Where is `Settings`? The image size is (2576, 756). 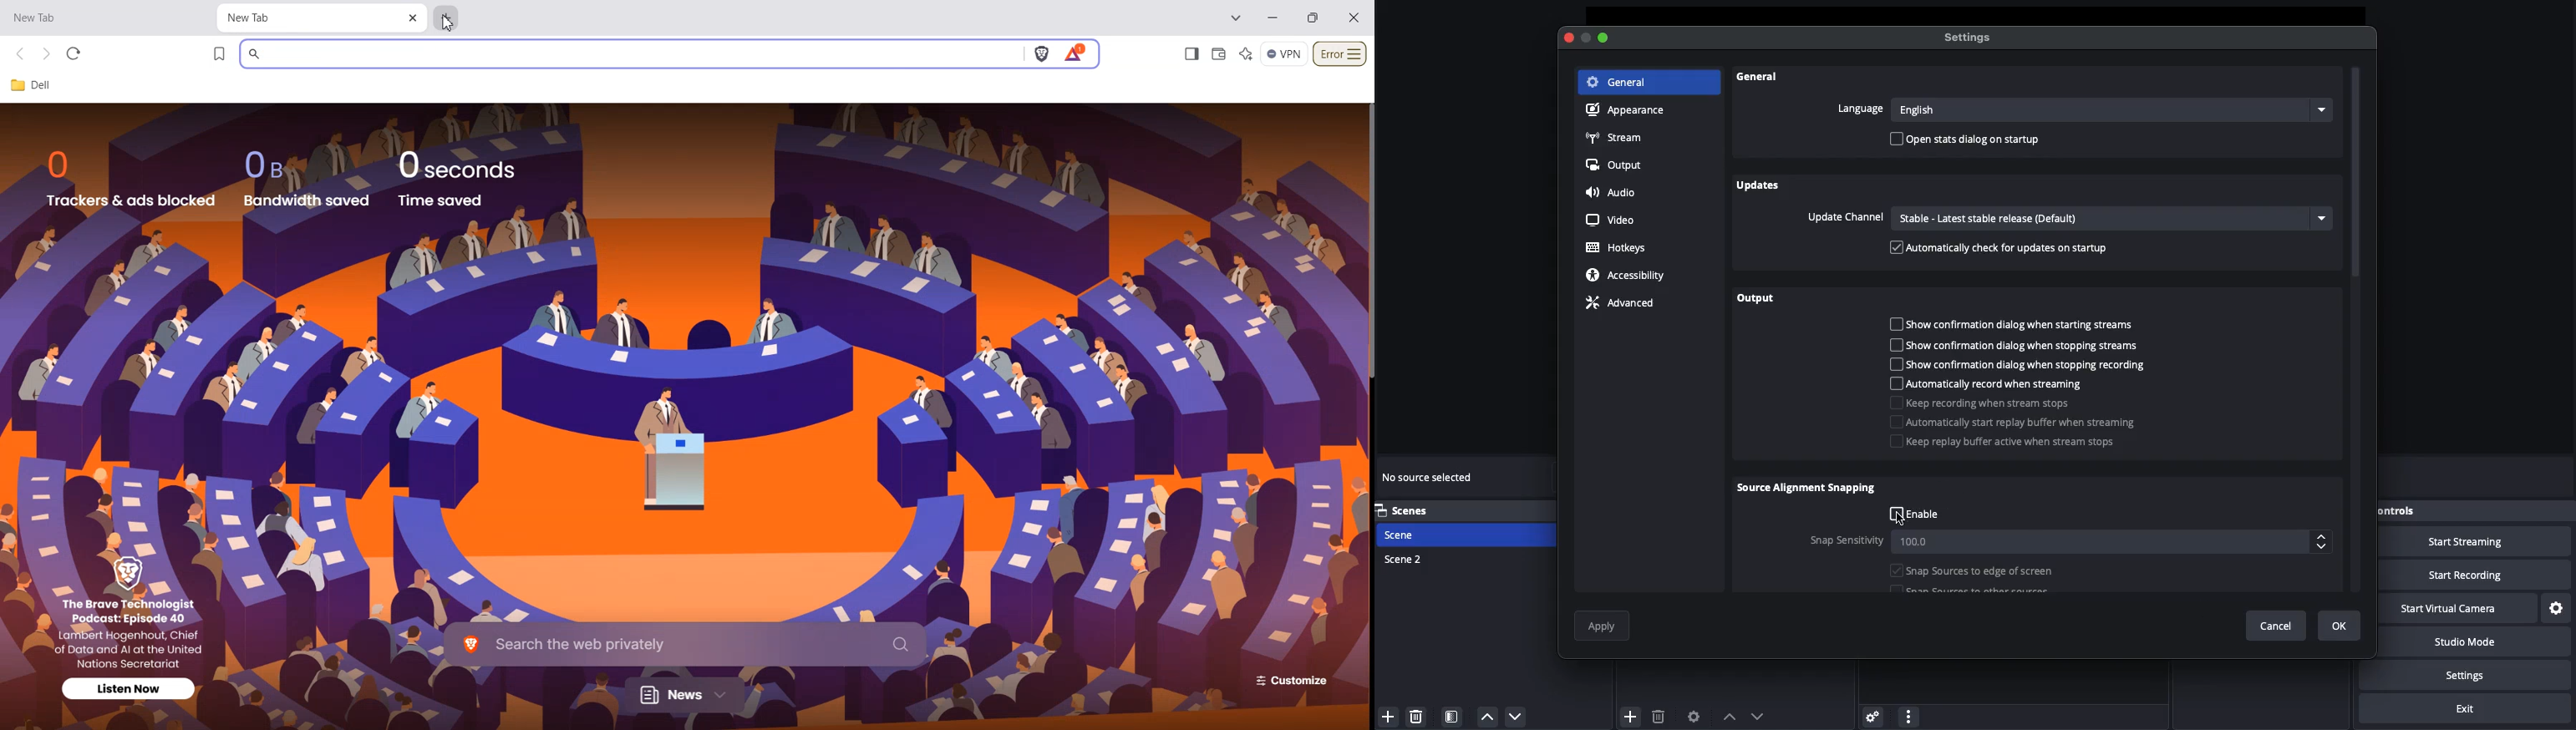 Settings is located at coordinates (2475, 675).